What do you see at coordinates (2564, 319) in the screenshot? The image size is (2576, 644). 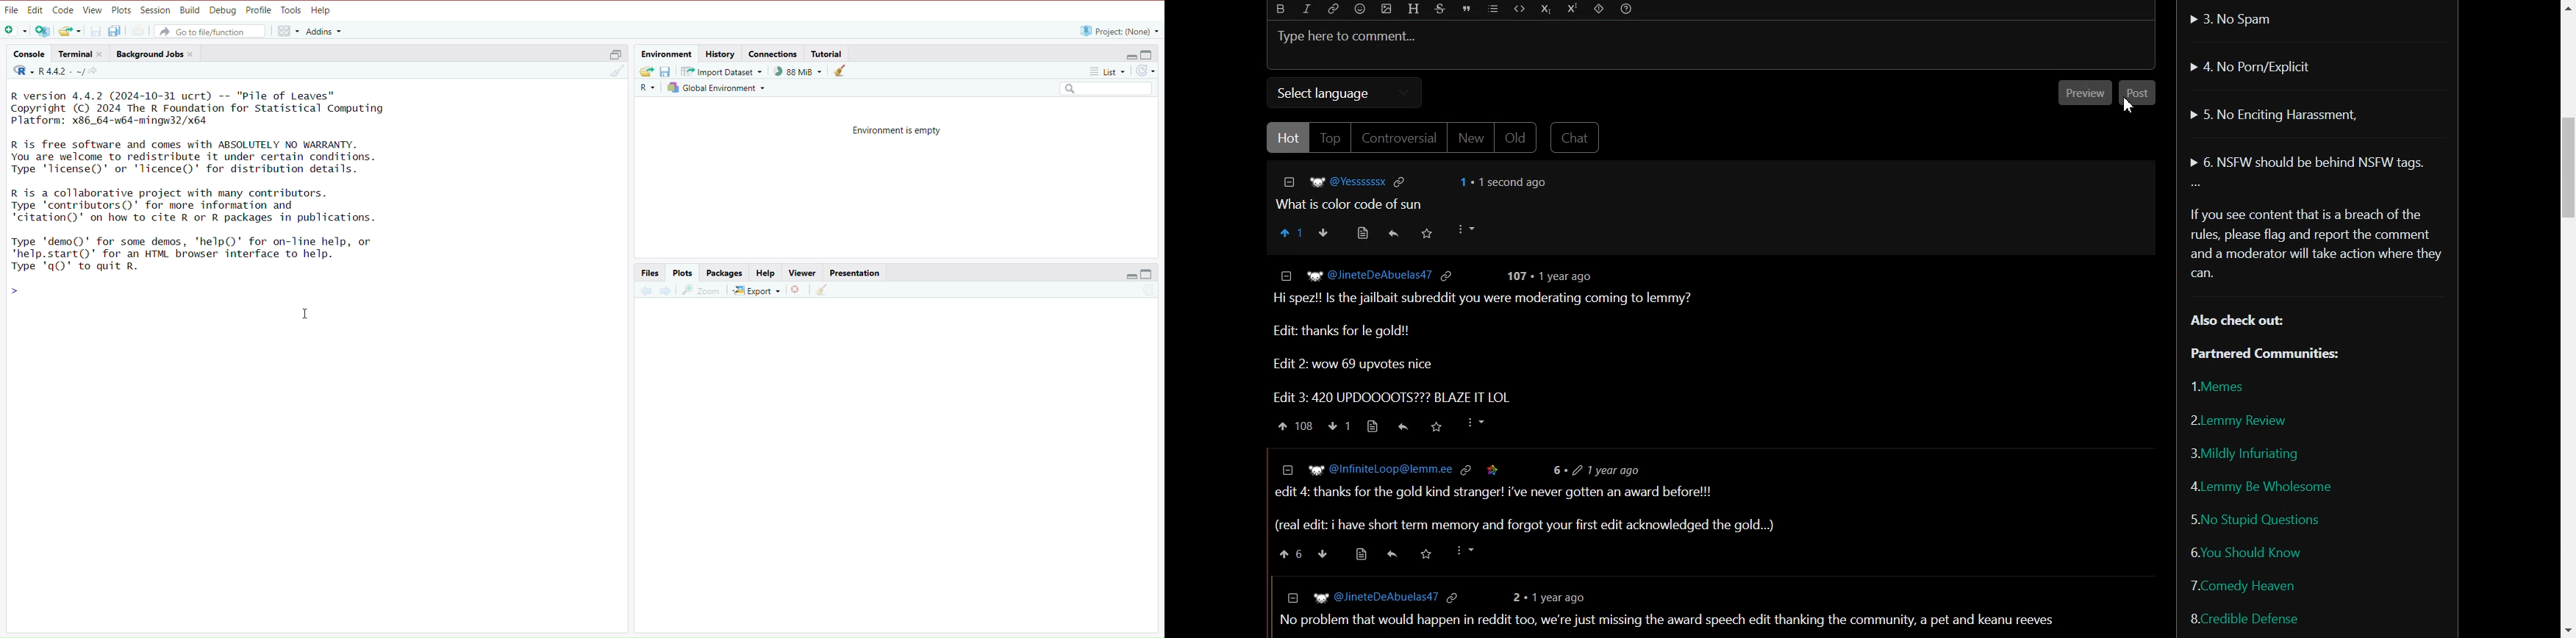 I see `Vertical Scroll bar` at bounding box center [2564, 319].